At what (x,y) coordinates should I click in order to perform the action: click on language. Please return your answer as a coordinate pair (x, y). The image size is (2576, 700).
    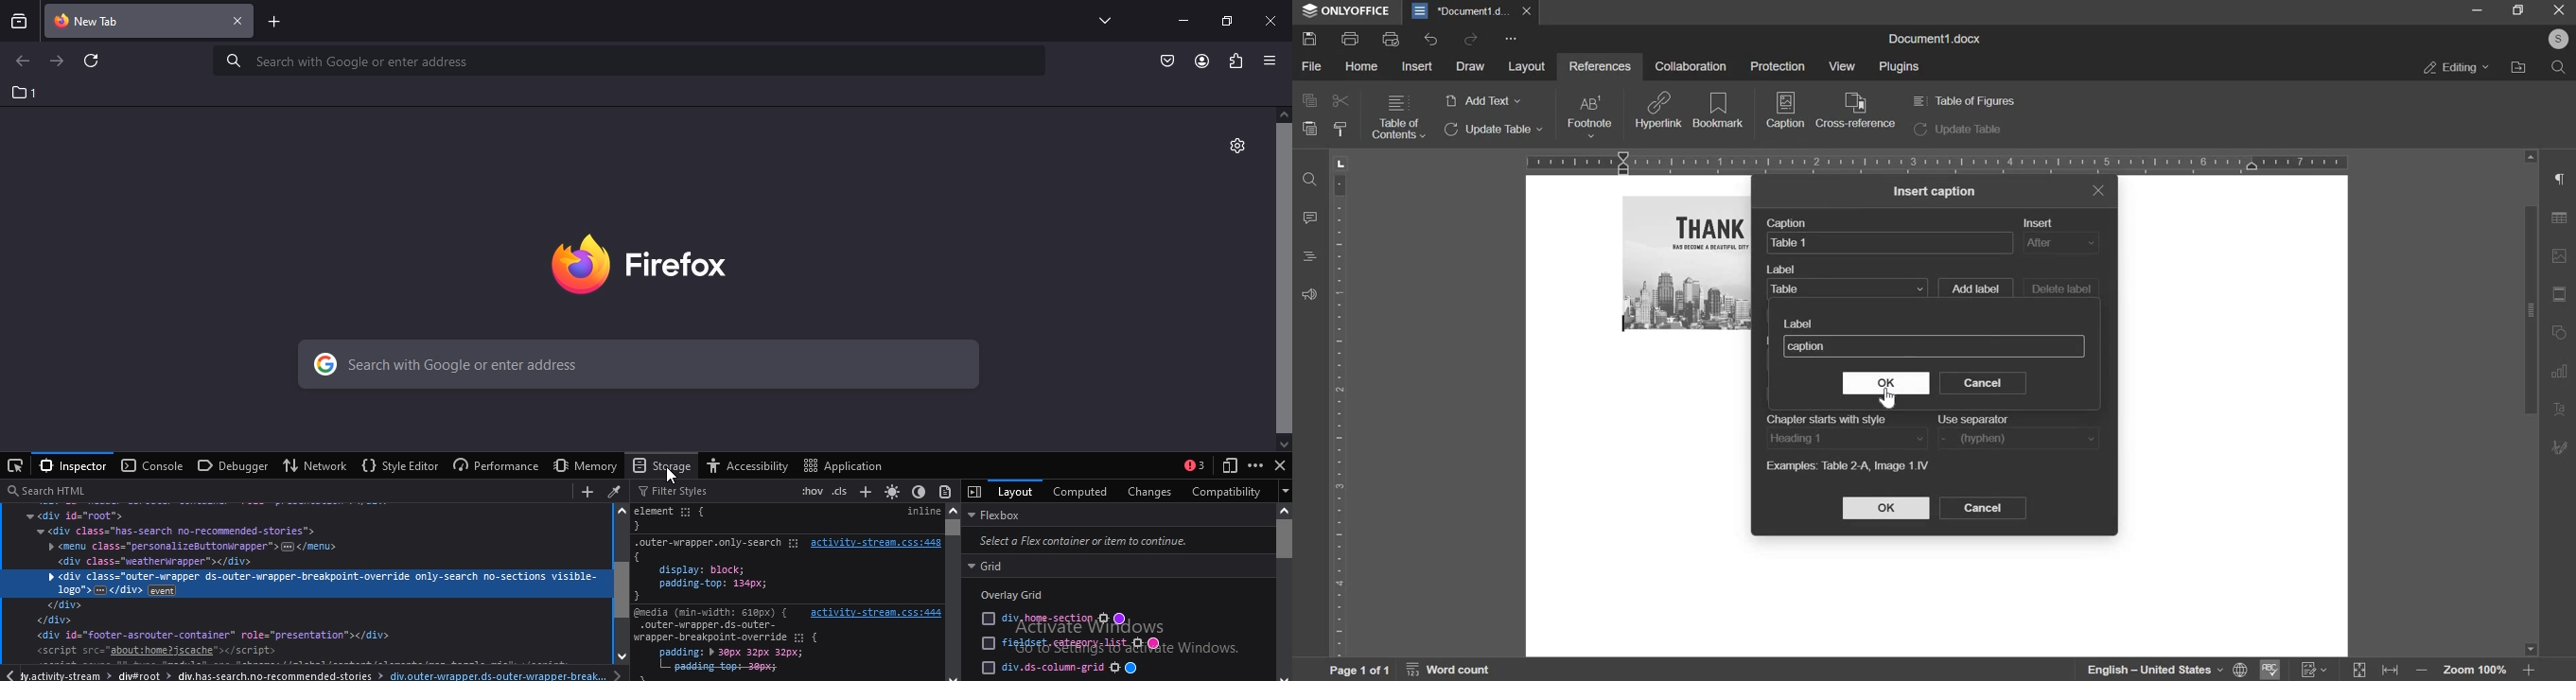
    Looking at the image, I should click on (2145, 670).